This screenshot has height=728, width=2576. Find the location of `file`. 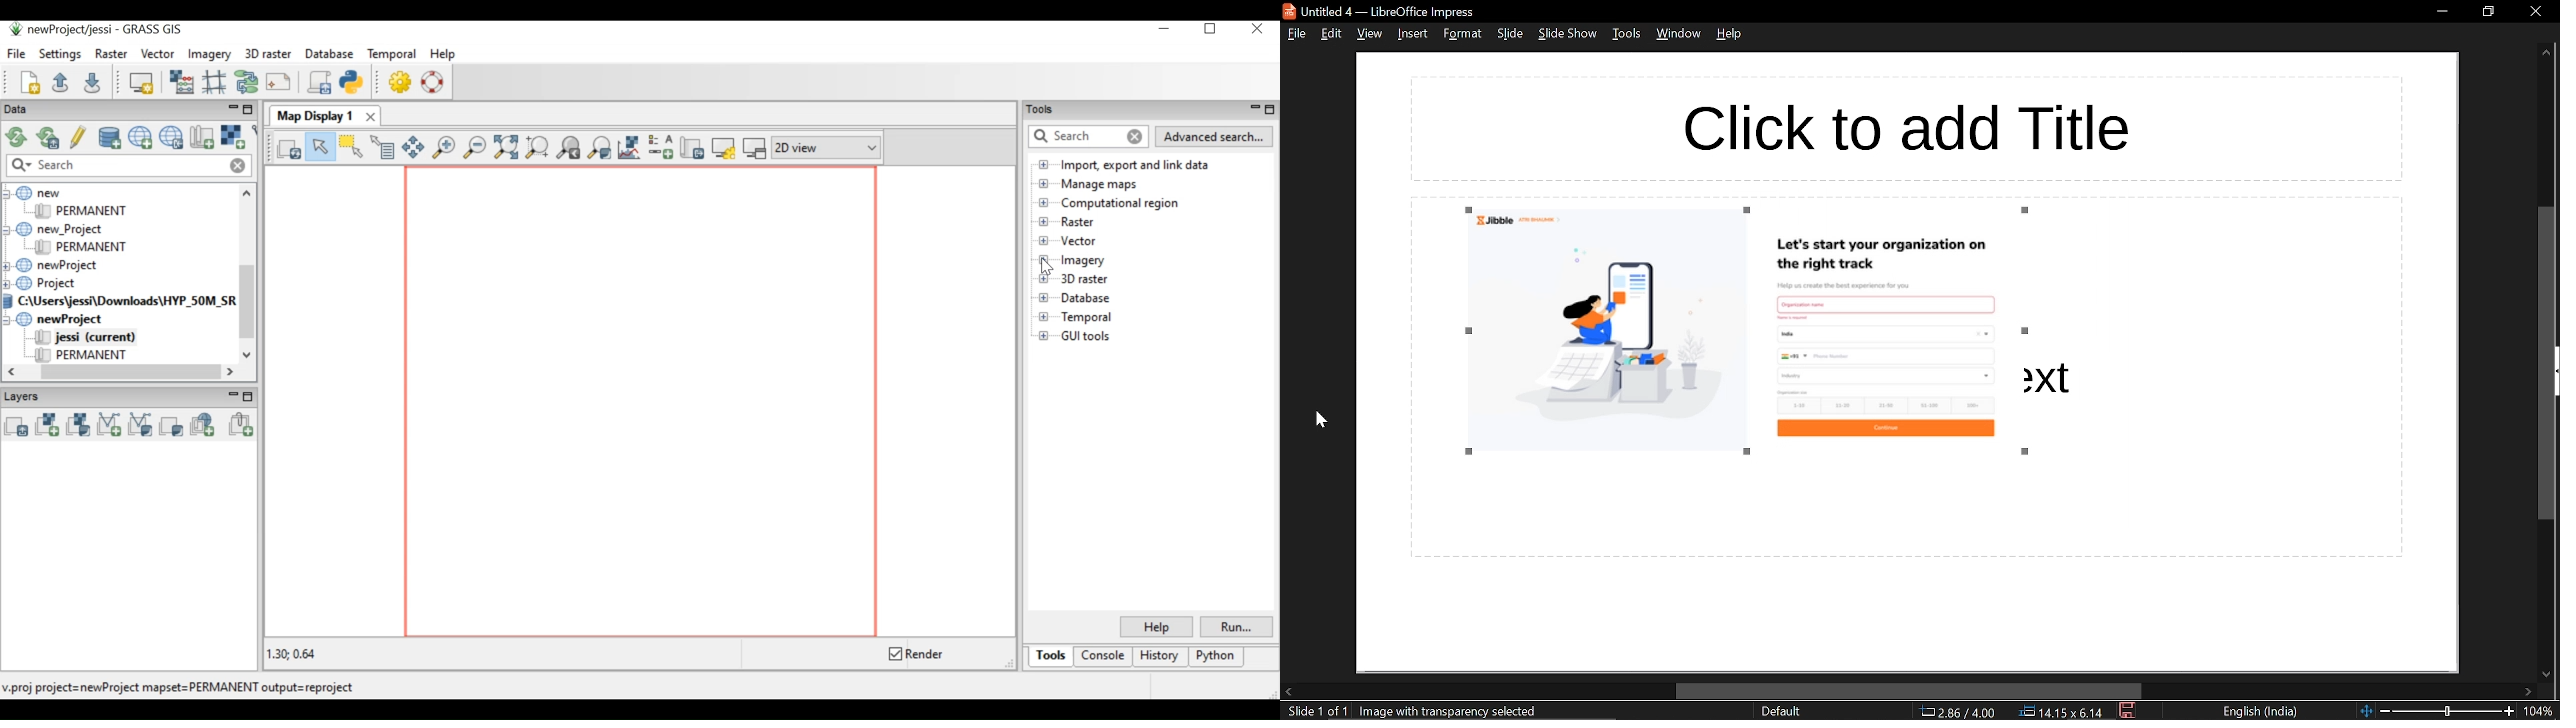

file is located at coordinates (1296, 33).